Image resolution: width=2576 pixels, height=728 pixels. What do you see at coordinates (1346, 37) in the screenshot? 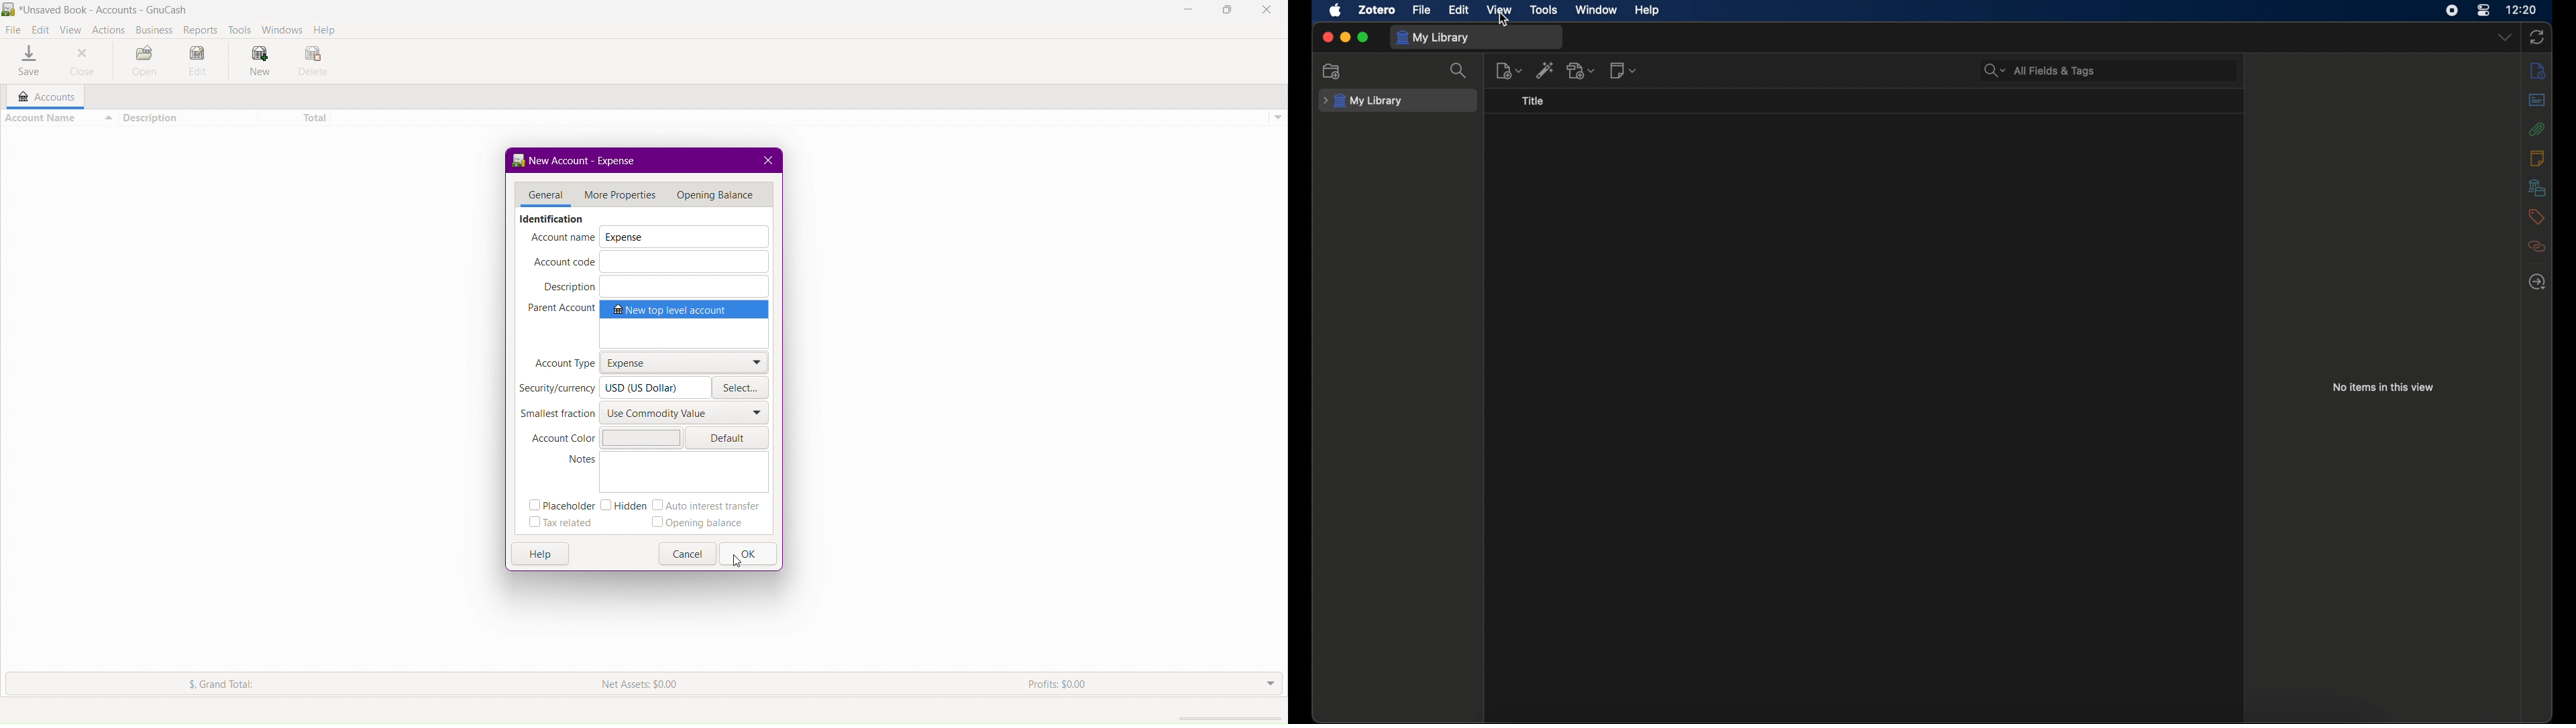
I see `minimize` at bounding box center [1346, 37].